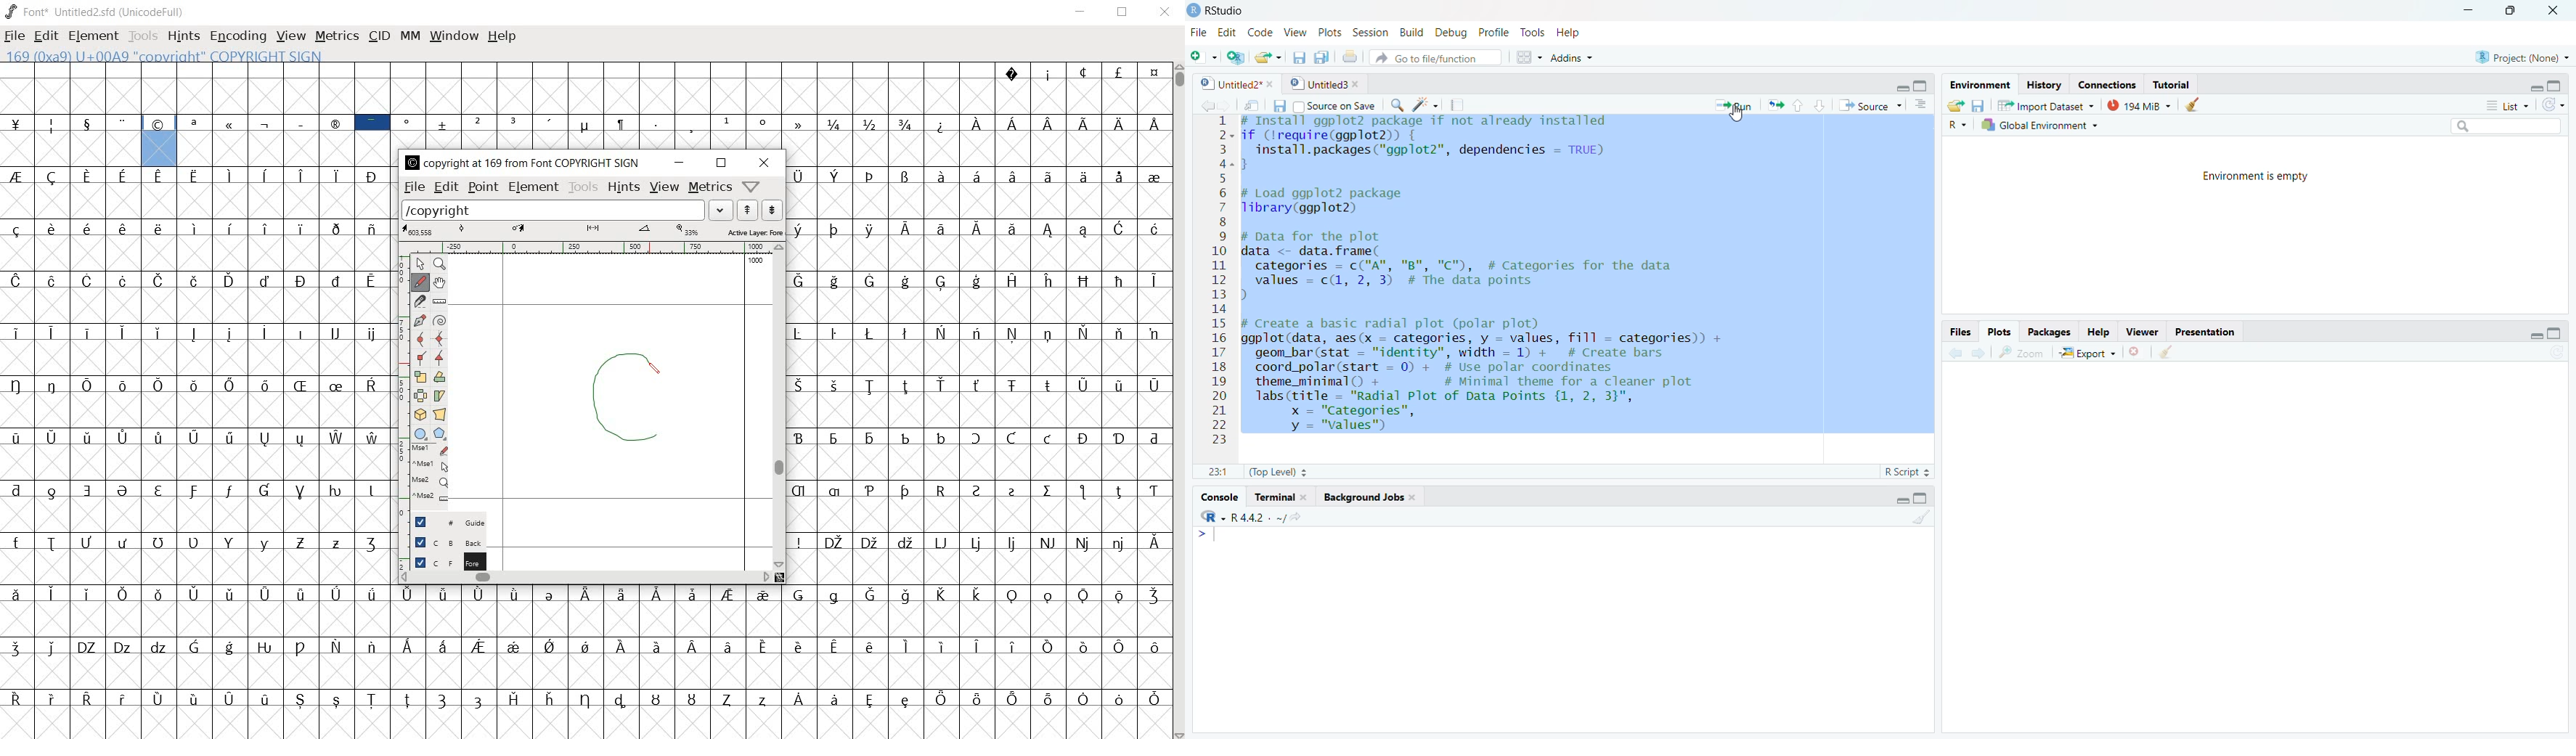 The width and height of the screenshot is (2576, 756). What do you see at coordinates (1240, 85) in the screenshot?
I see `Untitled2` at bounding box center [1240, 85].